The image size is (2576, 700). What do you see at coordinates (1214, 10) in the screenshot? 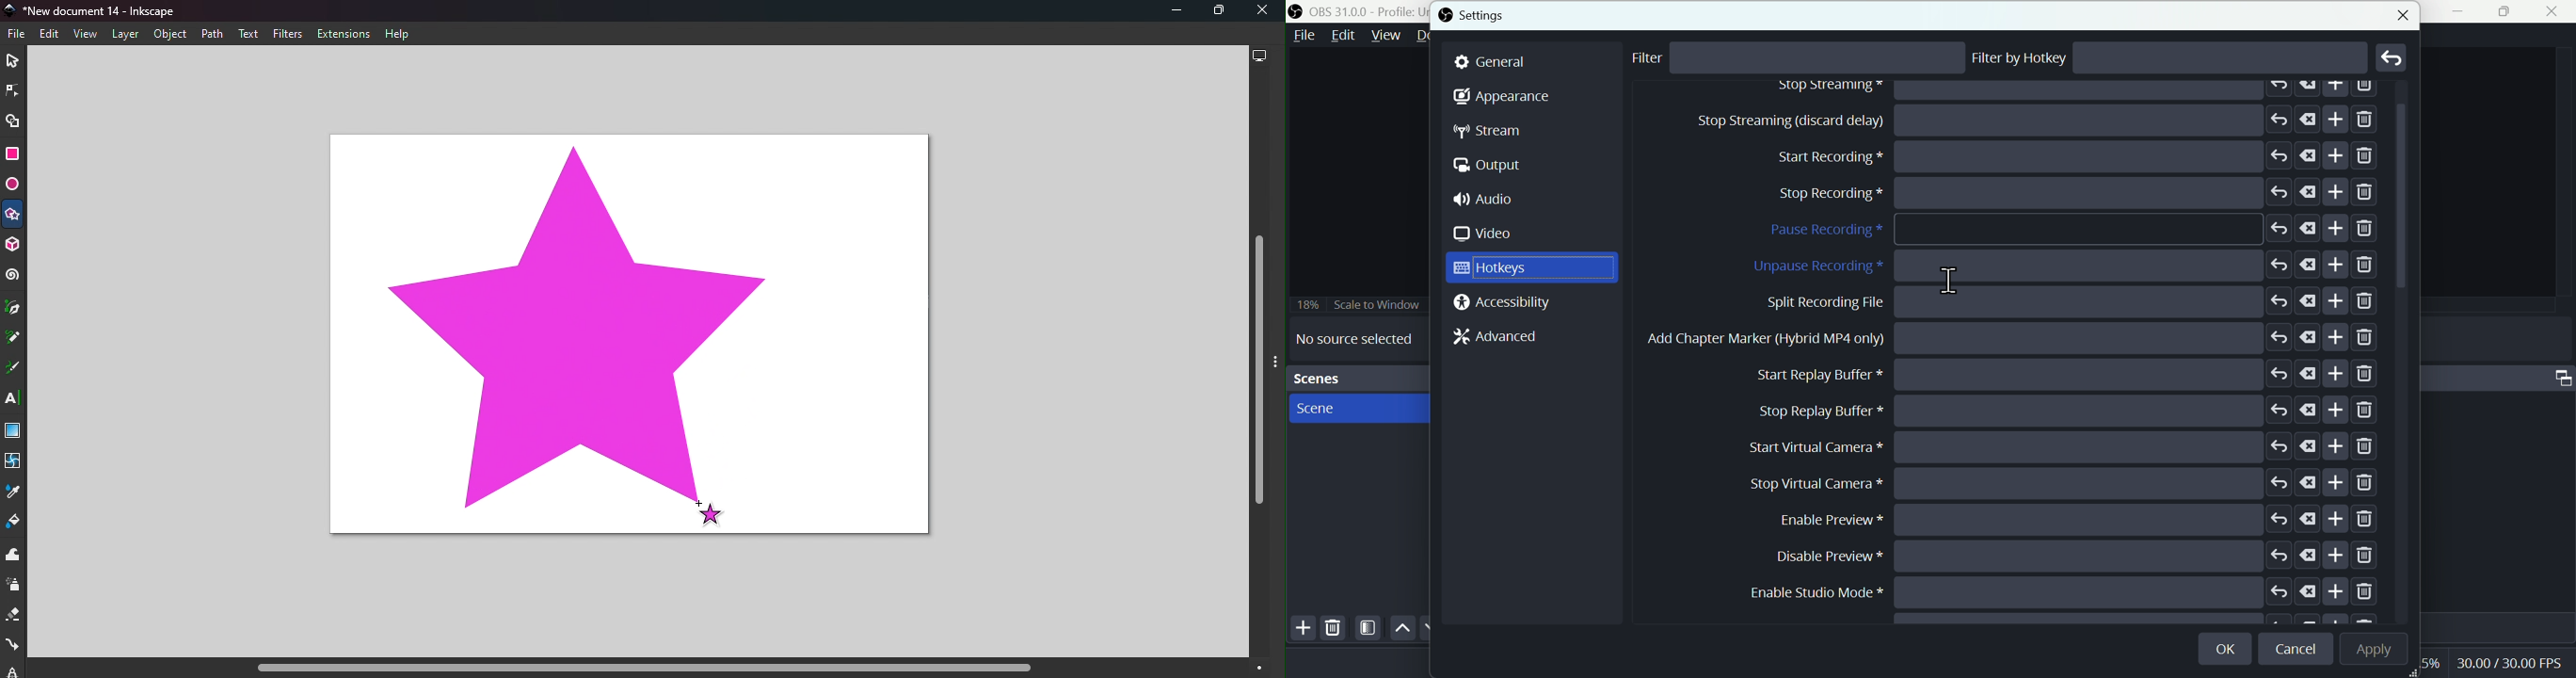
I see `Maximize tool` at bounding box center [1214, 10].